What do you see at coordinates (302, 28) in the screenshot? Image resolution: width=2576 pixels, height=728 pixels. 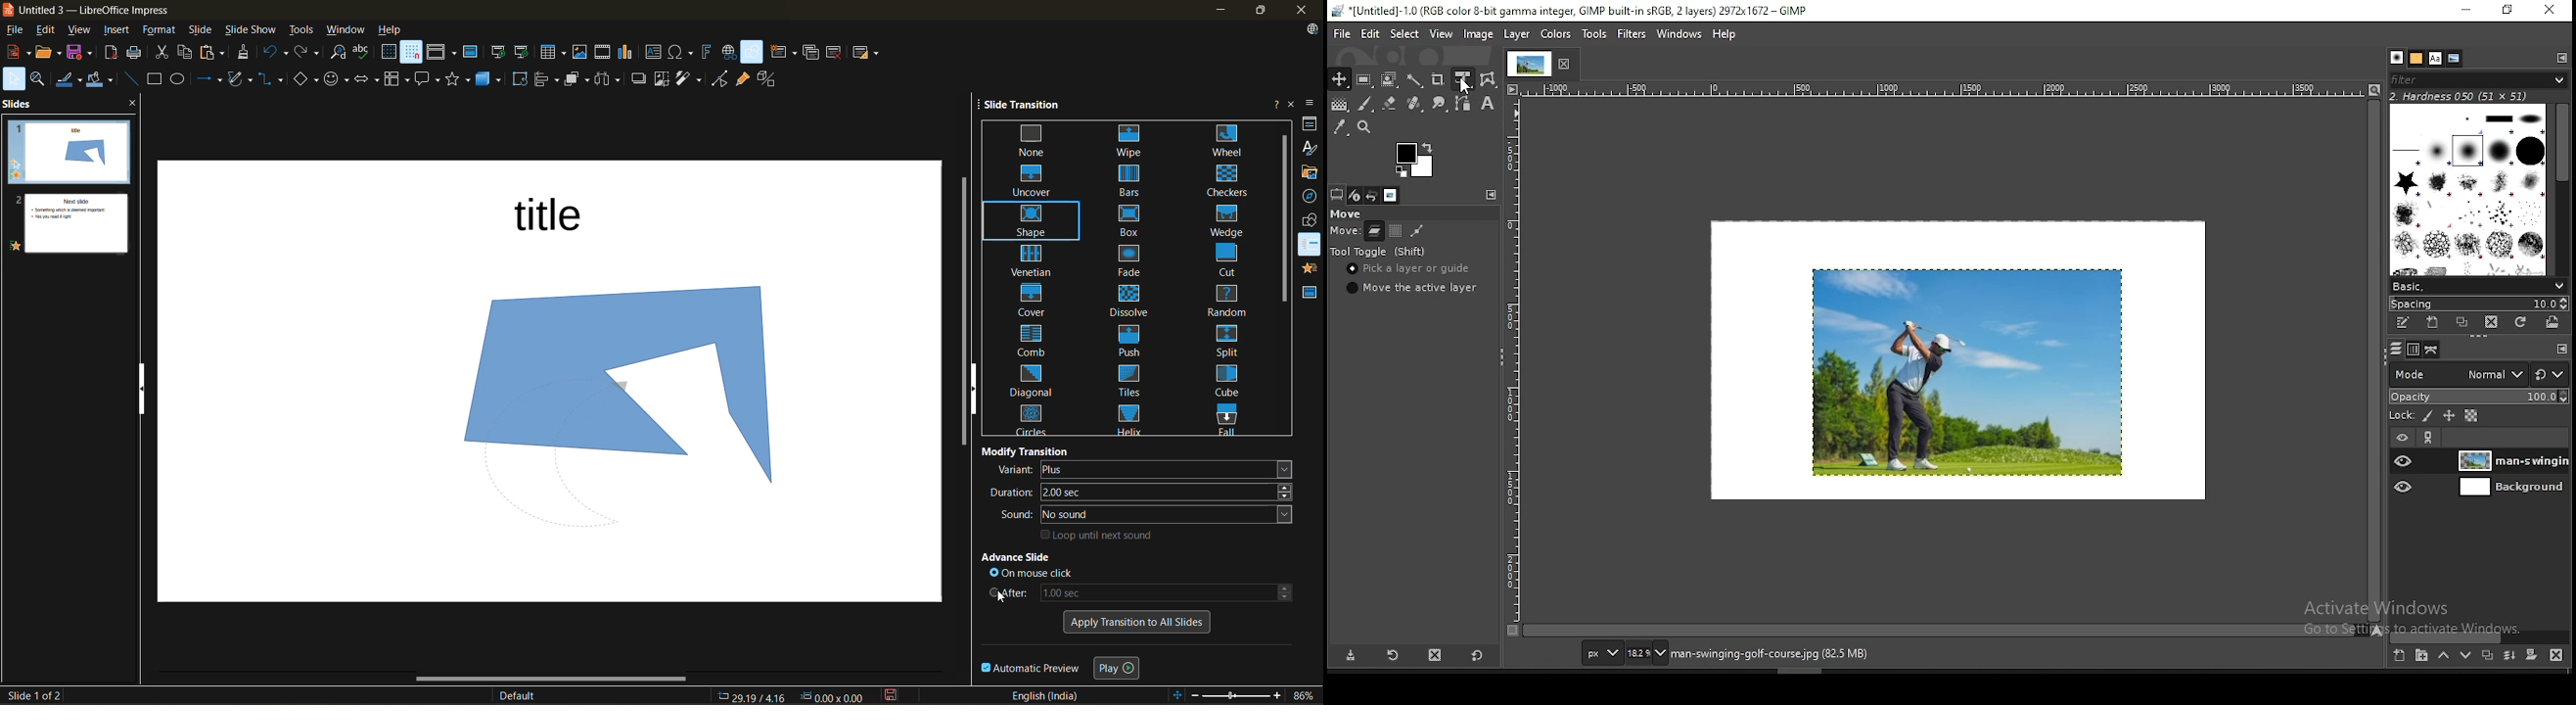 I see `tools` at bounding box center [302, 28].